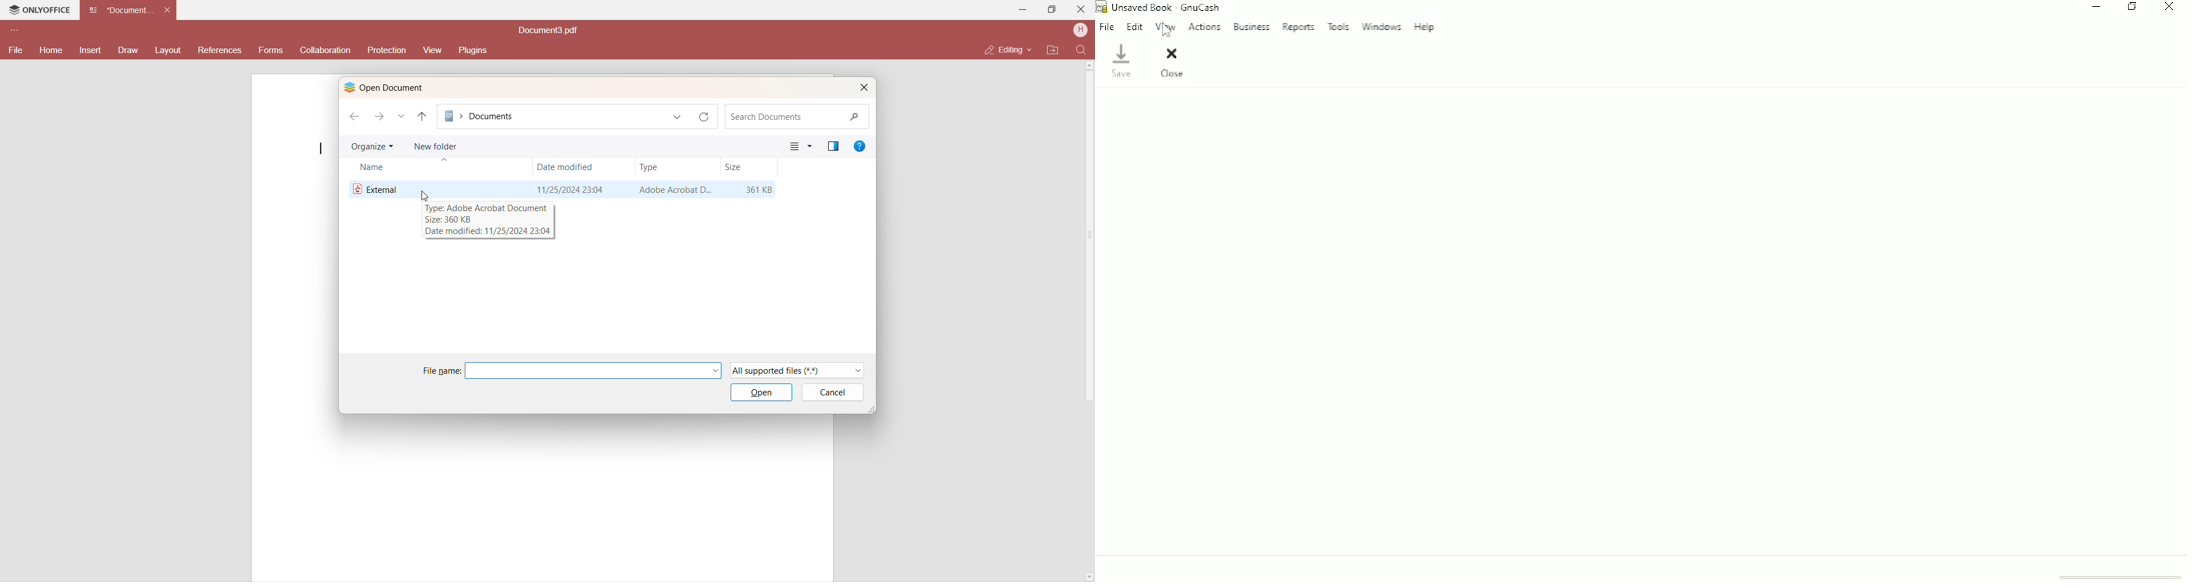 The image size is (2212, 588). Describe the element at coordinates (553, 116) in the screenshot. I see `Path` at that location.